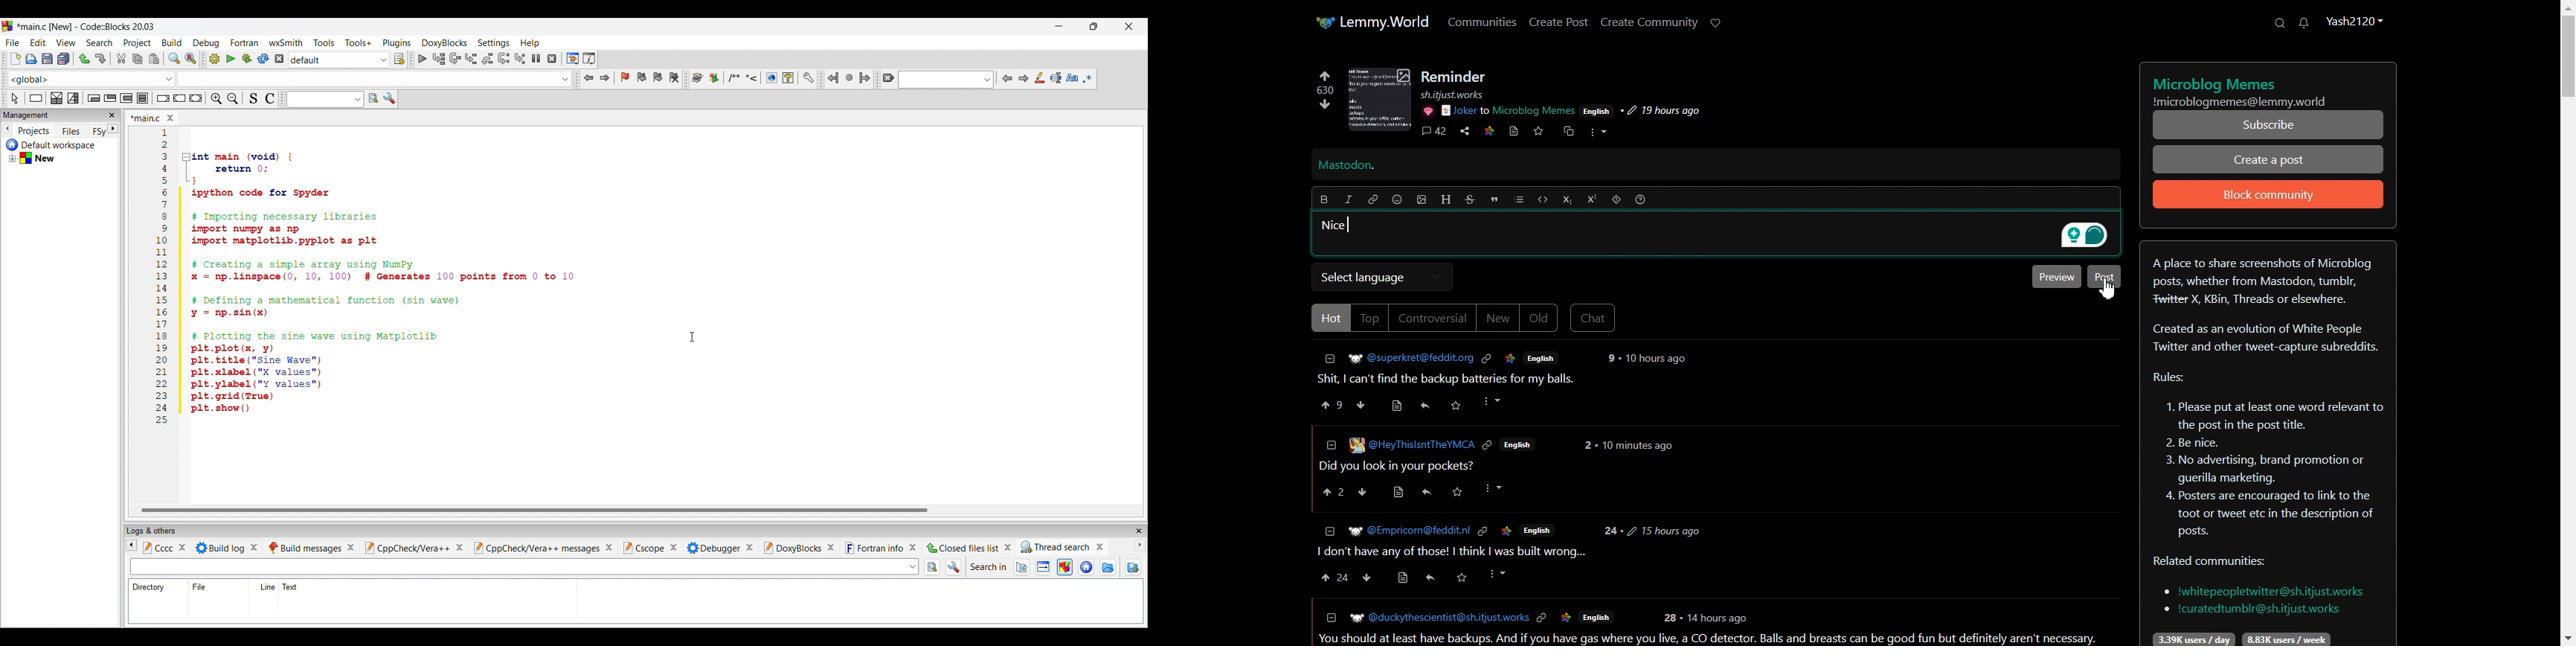  What do you see at coordinates (1457, 405) in the screenshot?
I see `` at bounding box center [1457, 405].